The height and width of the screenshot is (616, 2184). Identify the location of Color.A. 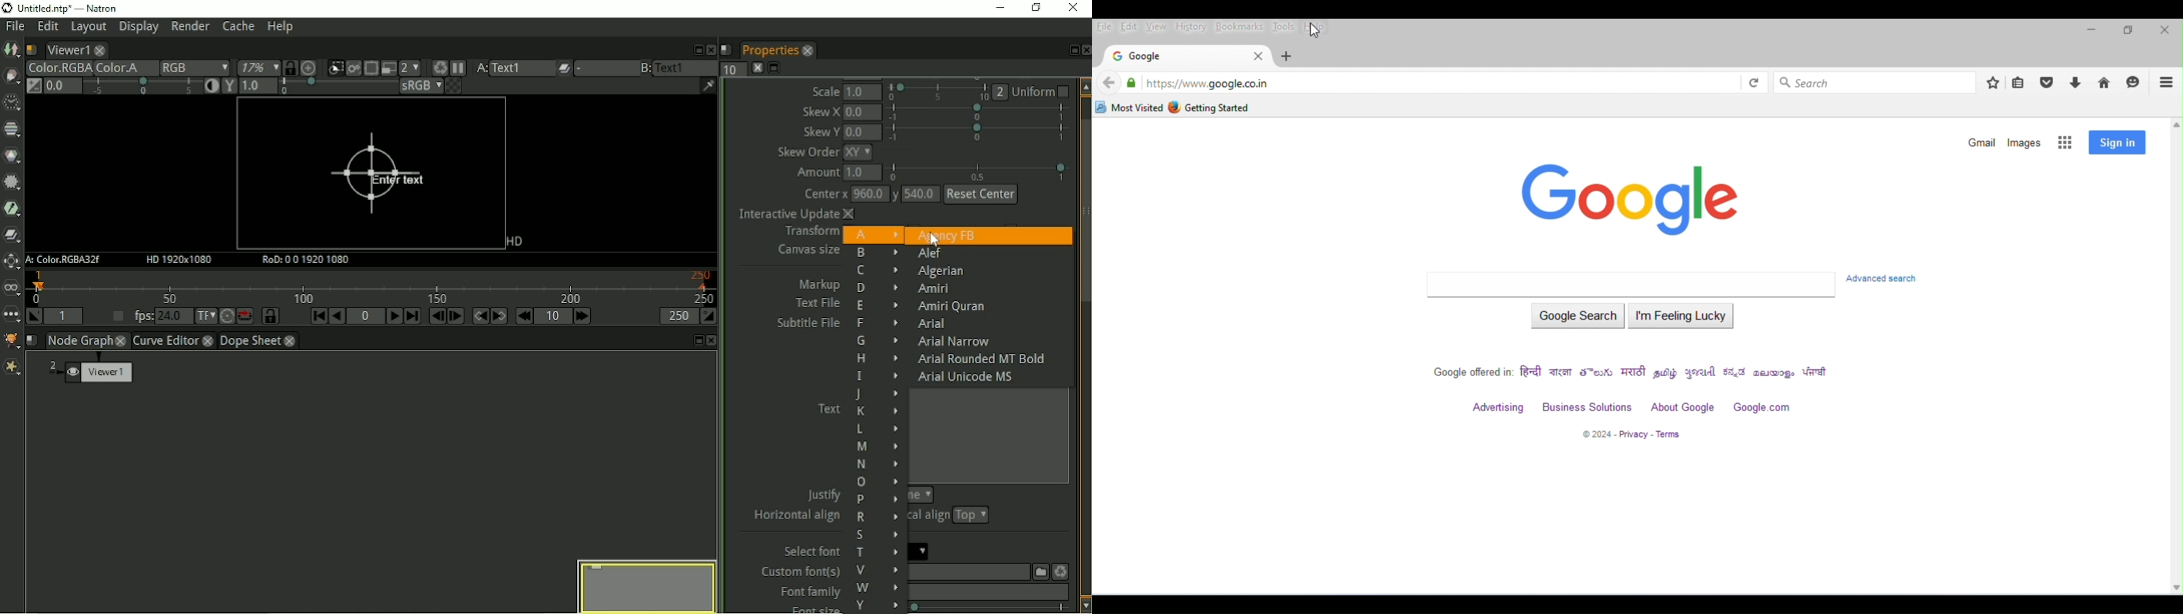
(124, 68).